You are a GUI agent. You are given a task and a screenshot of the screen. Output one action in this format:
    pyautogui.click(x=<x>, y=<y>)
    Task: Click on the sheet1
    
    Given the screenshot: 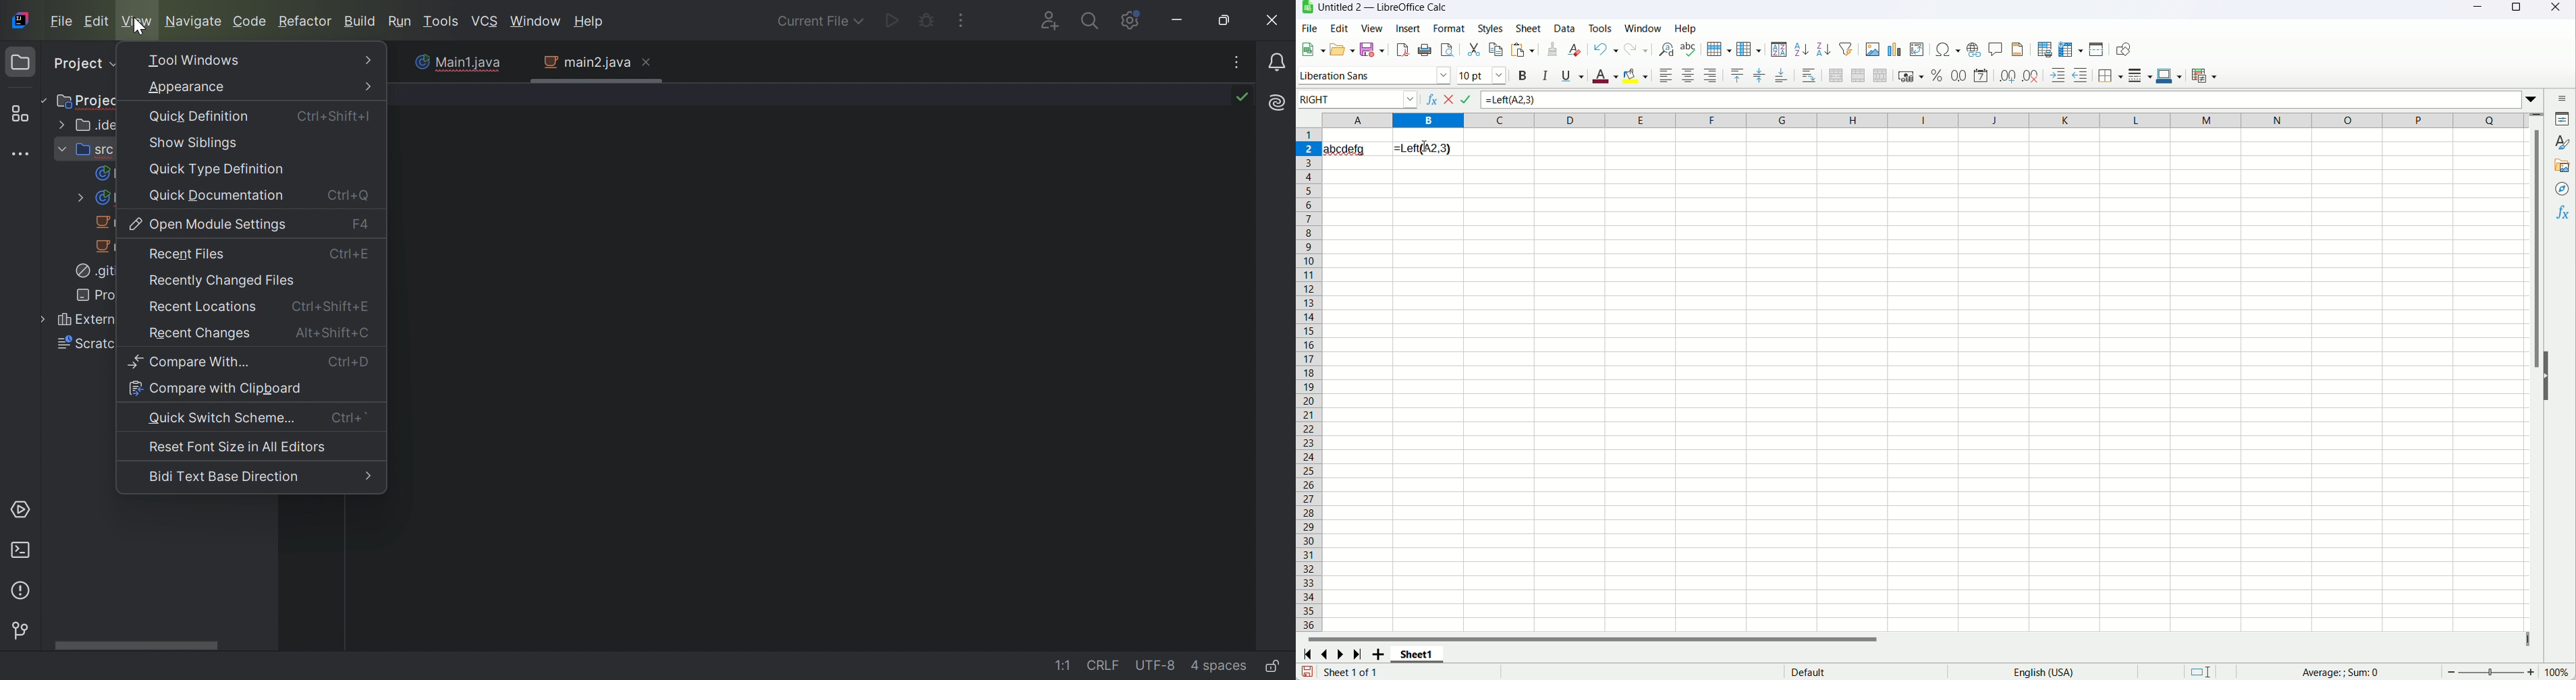 What is the action you would take?
    pyautogui.click(x=1414, y=655)
    